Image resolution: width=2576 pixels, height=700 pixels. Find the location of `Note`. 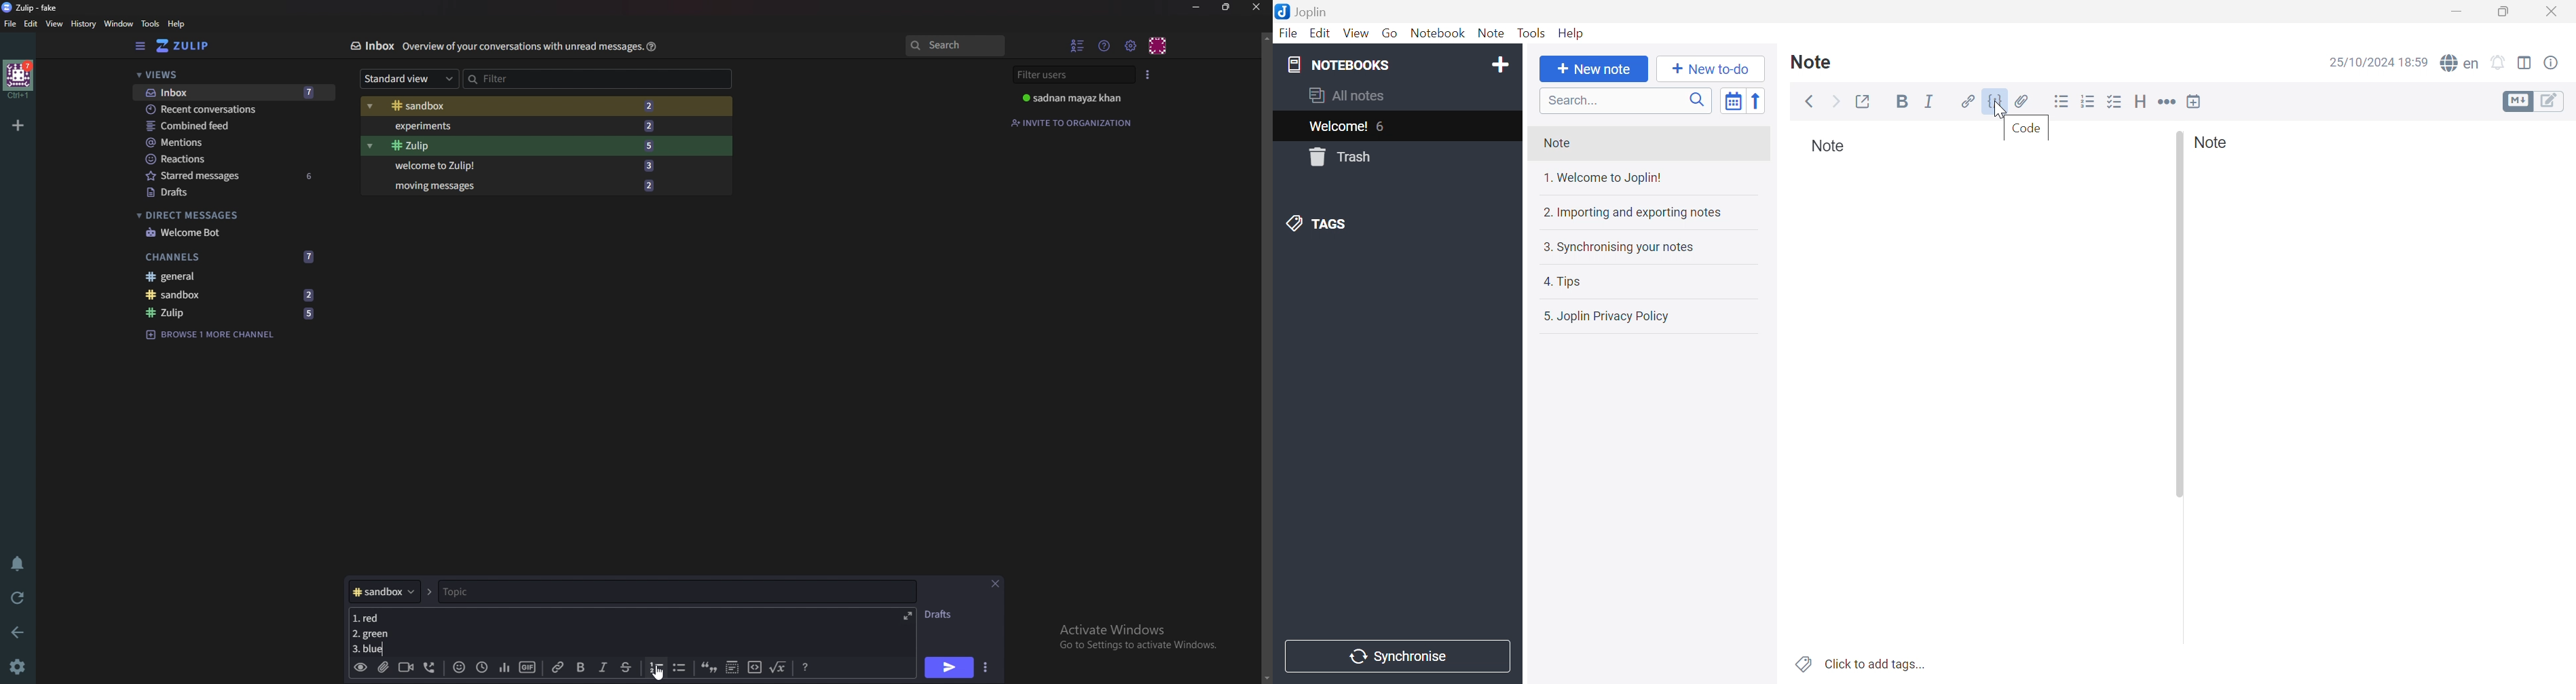

Note is located at coordinates (1492, 34).